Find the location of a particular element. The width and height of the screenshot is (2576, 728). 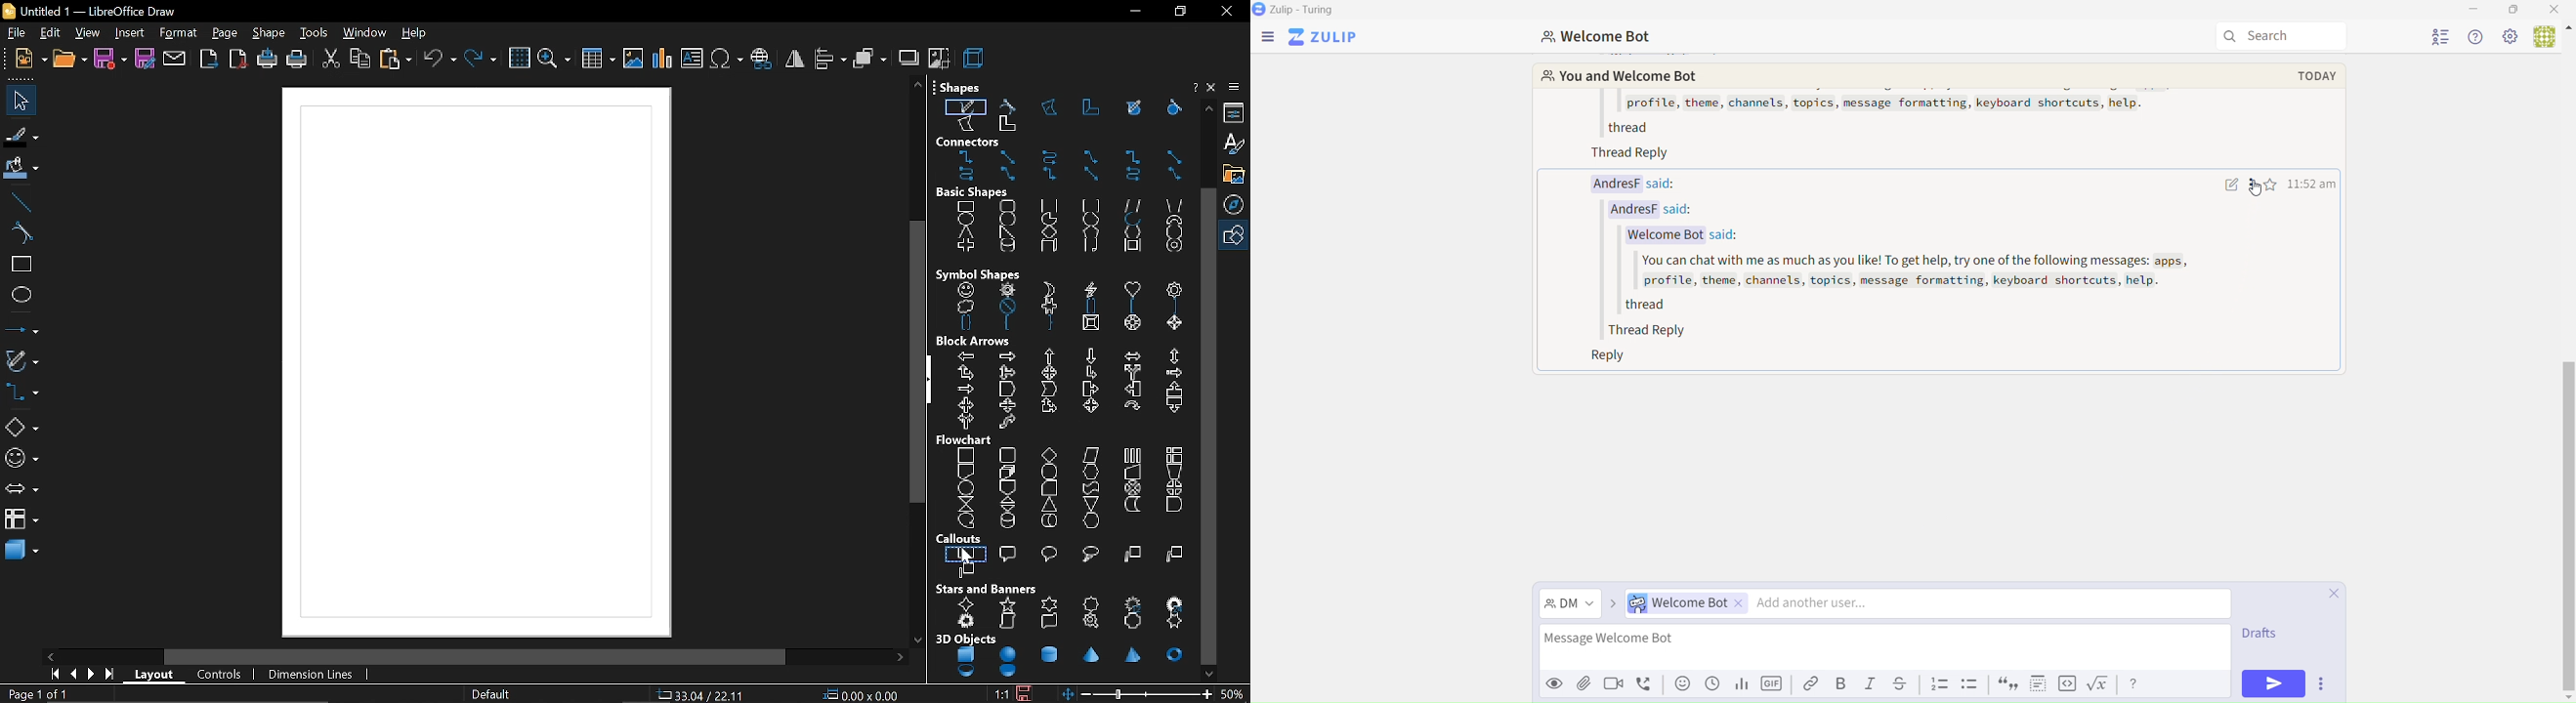

curve is located at coordinates (18, 231).